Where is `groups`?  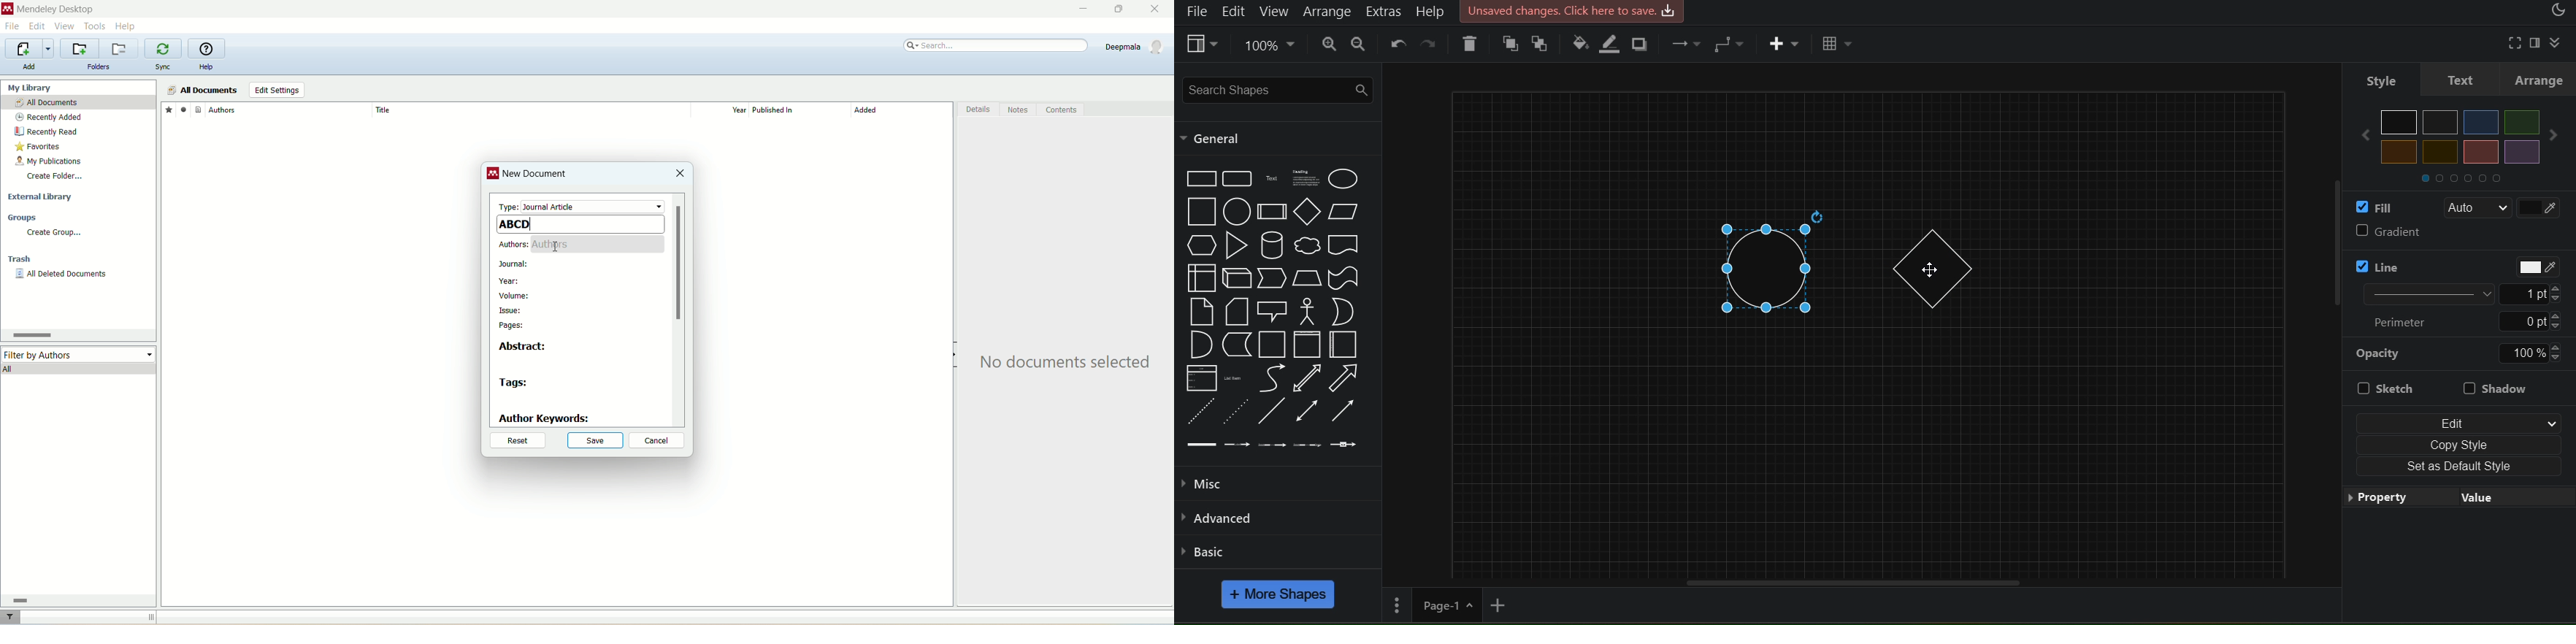
groups is located at coordinates (23, 218).